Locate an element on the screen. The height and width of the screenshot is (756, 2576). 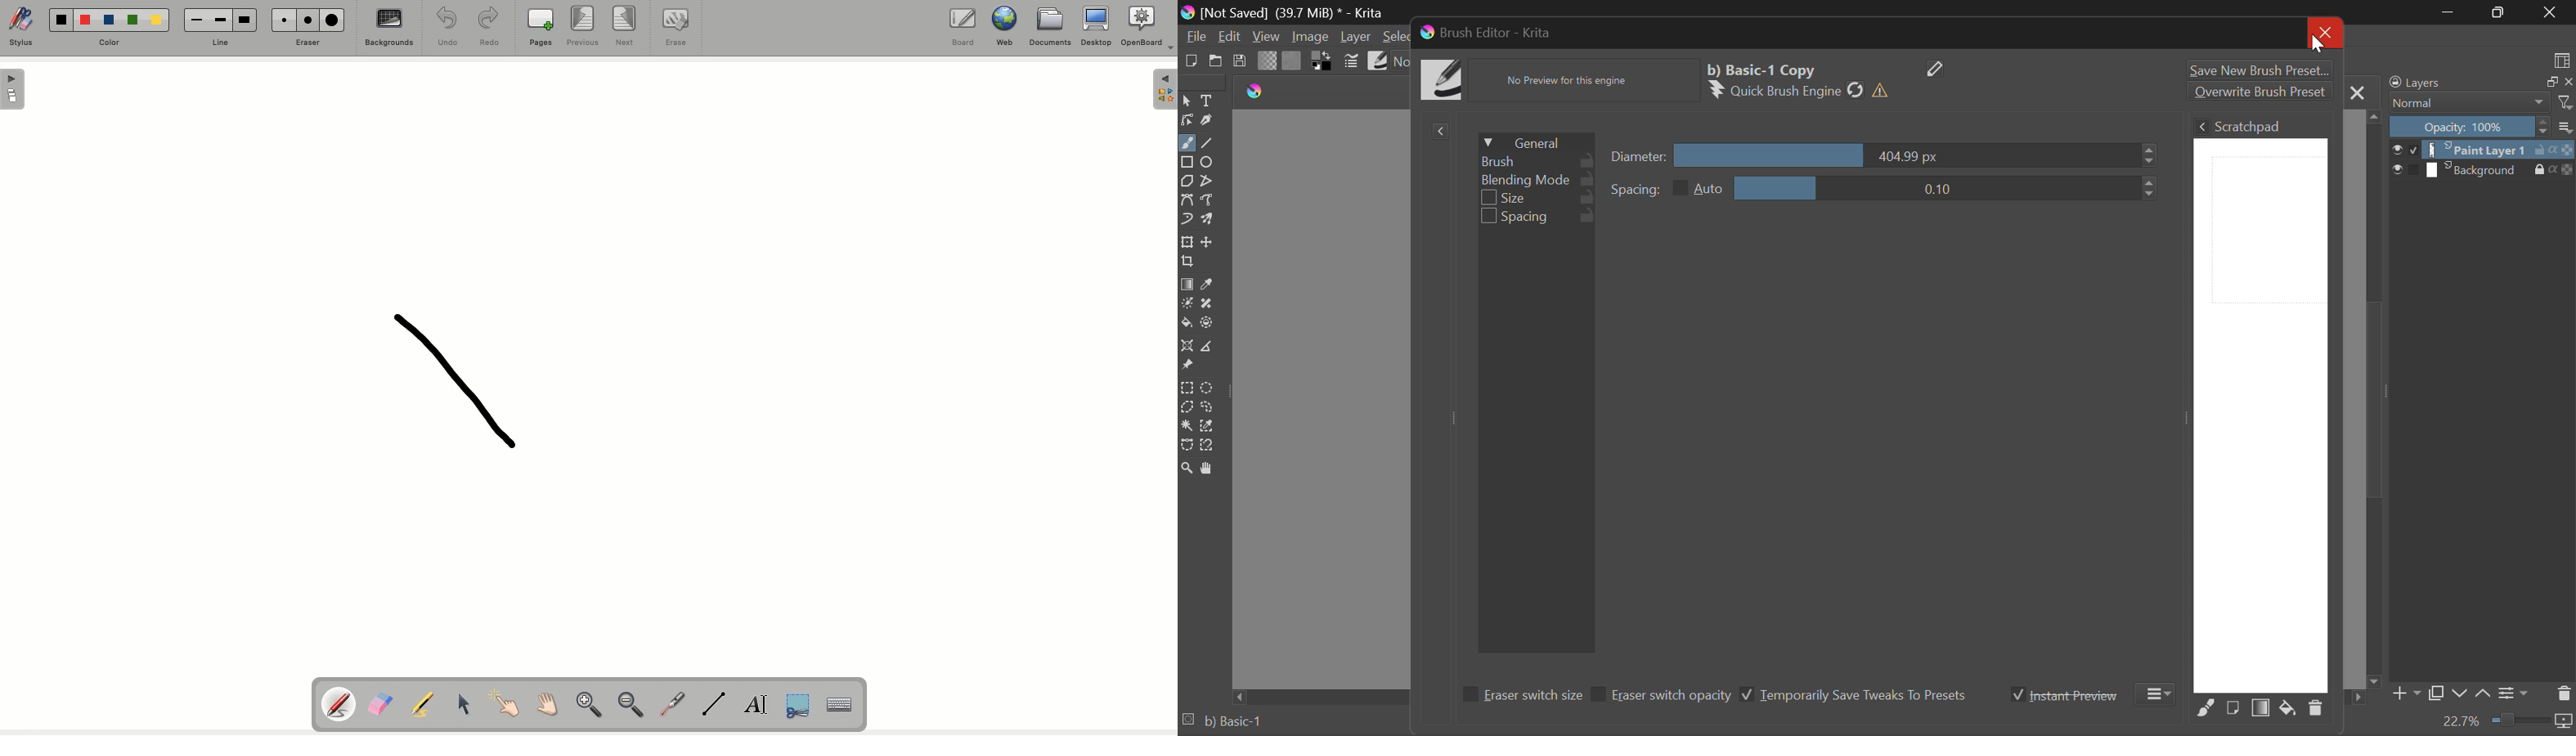
Show Presets is located at coordinates (1440, 132).